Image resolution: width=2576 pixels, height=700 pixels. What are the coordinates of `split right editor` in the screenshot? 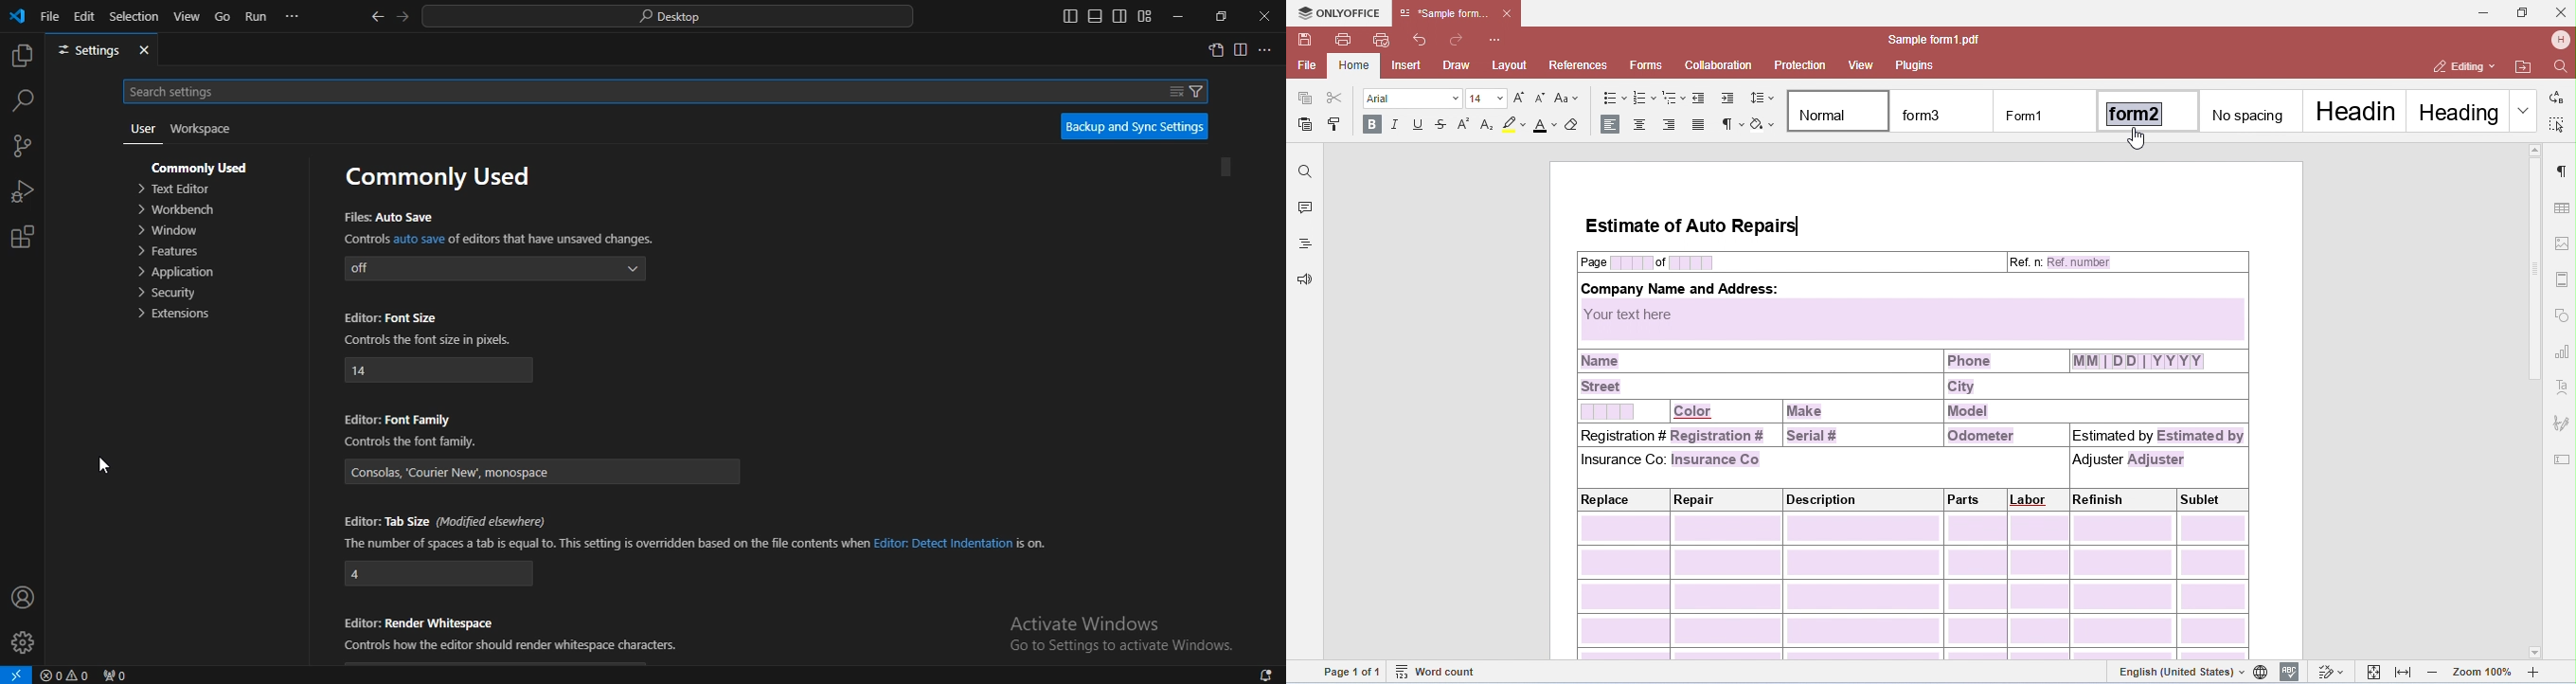 It's located at (1243, 49).